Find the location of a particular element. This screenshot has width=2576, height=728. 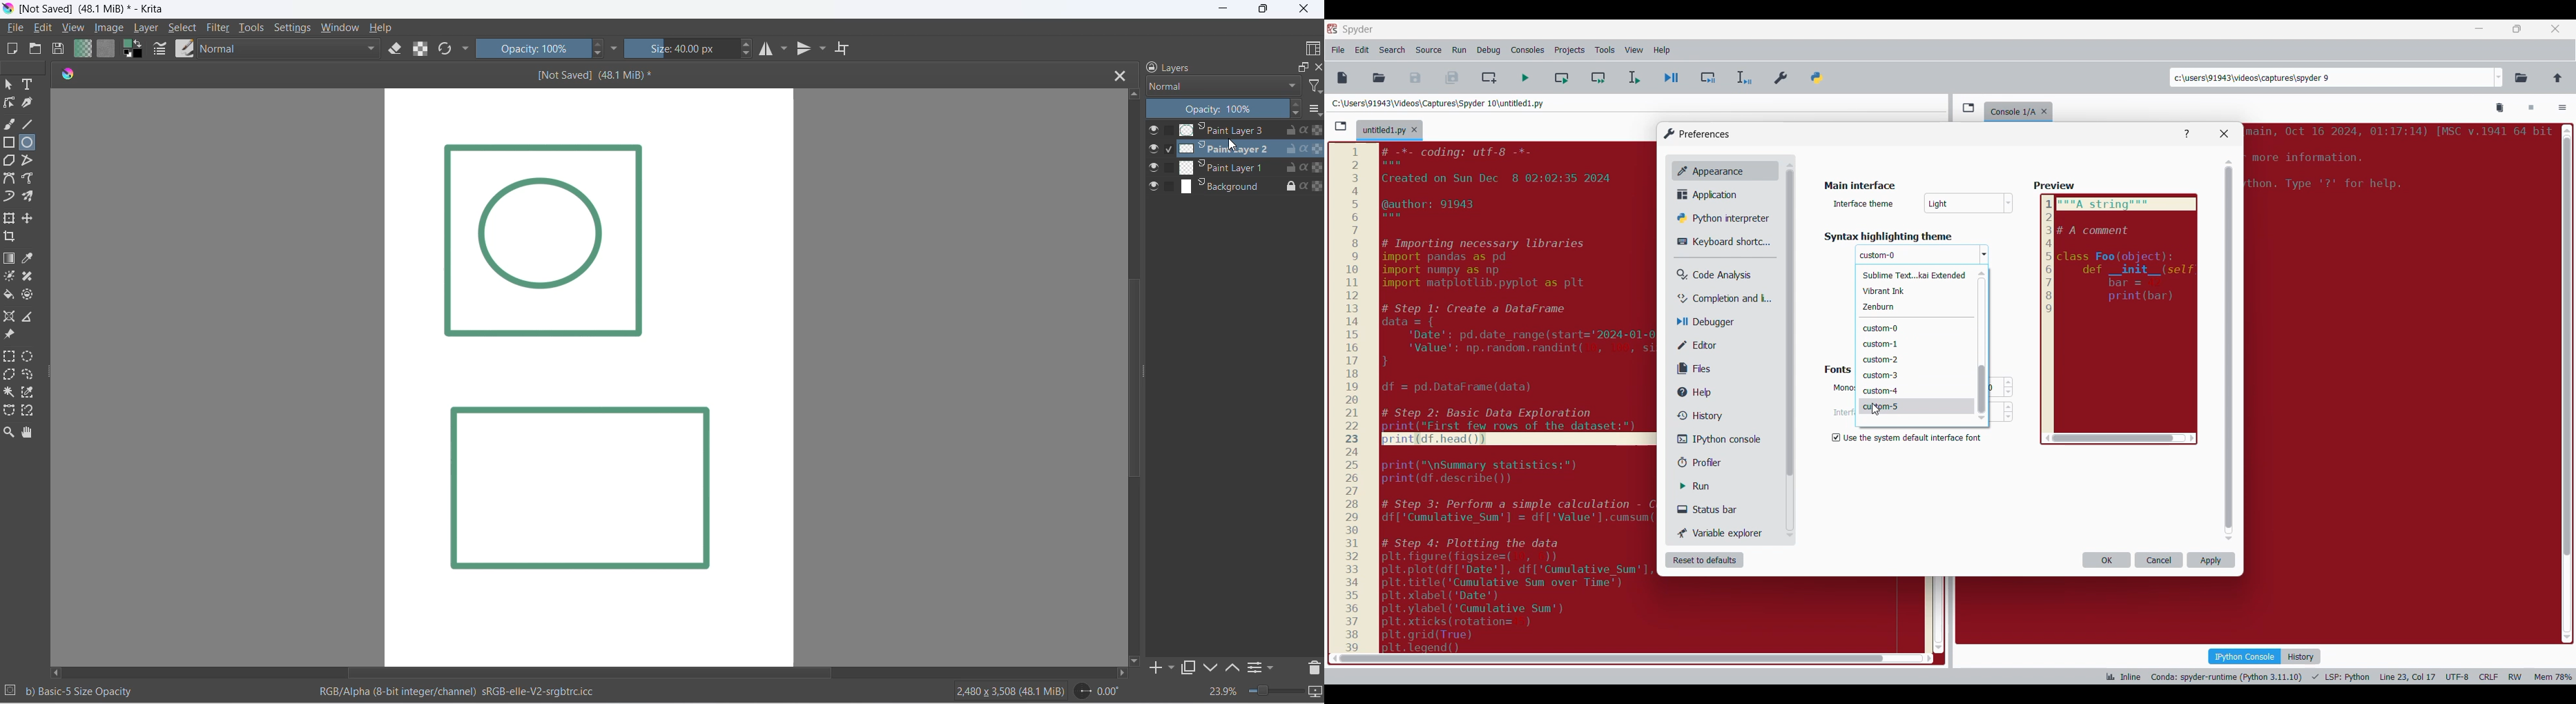

open is located at coordinates (36, 49).